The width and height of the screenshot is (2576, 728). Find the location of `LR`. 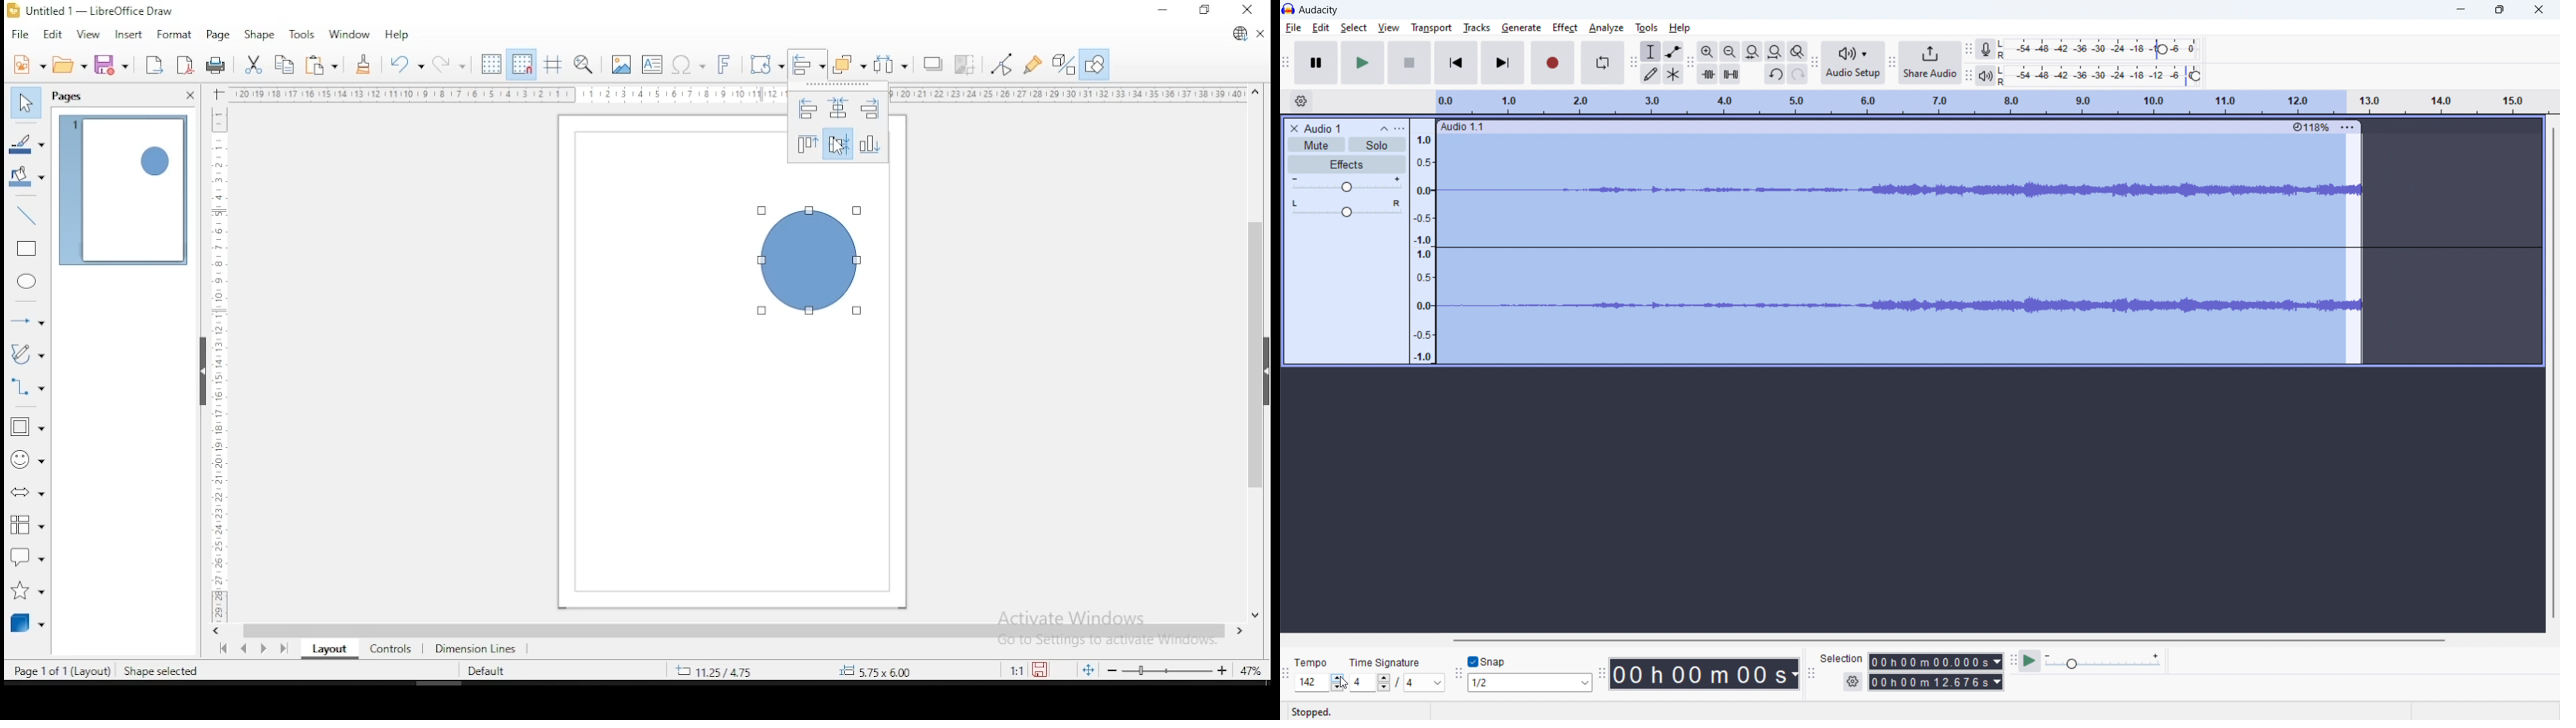

LR is located at coordinates (2001, 49).